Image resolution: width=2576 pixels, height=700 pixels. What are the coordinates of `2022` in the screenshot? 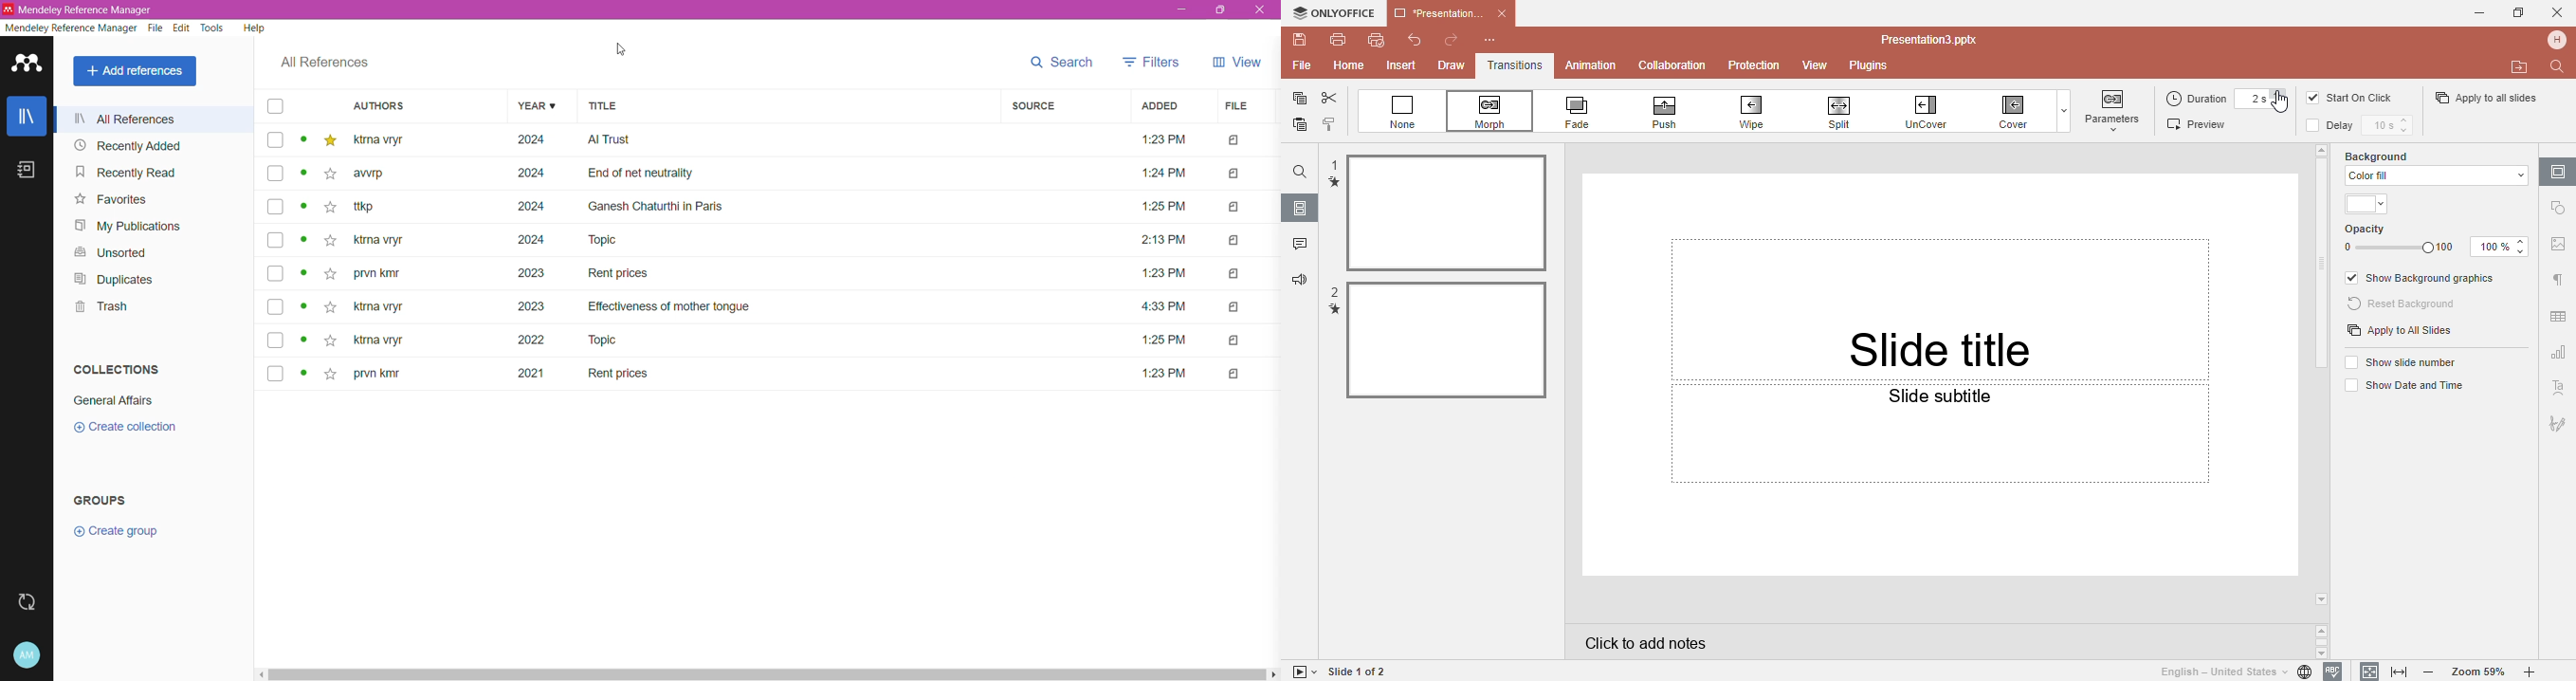 It's located at (533, 340).